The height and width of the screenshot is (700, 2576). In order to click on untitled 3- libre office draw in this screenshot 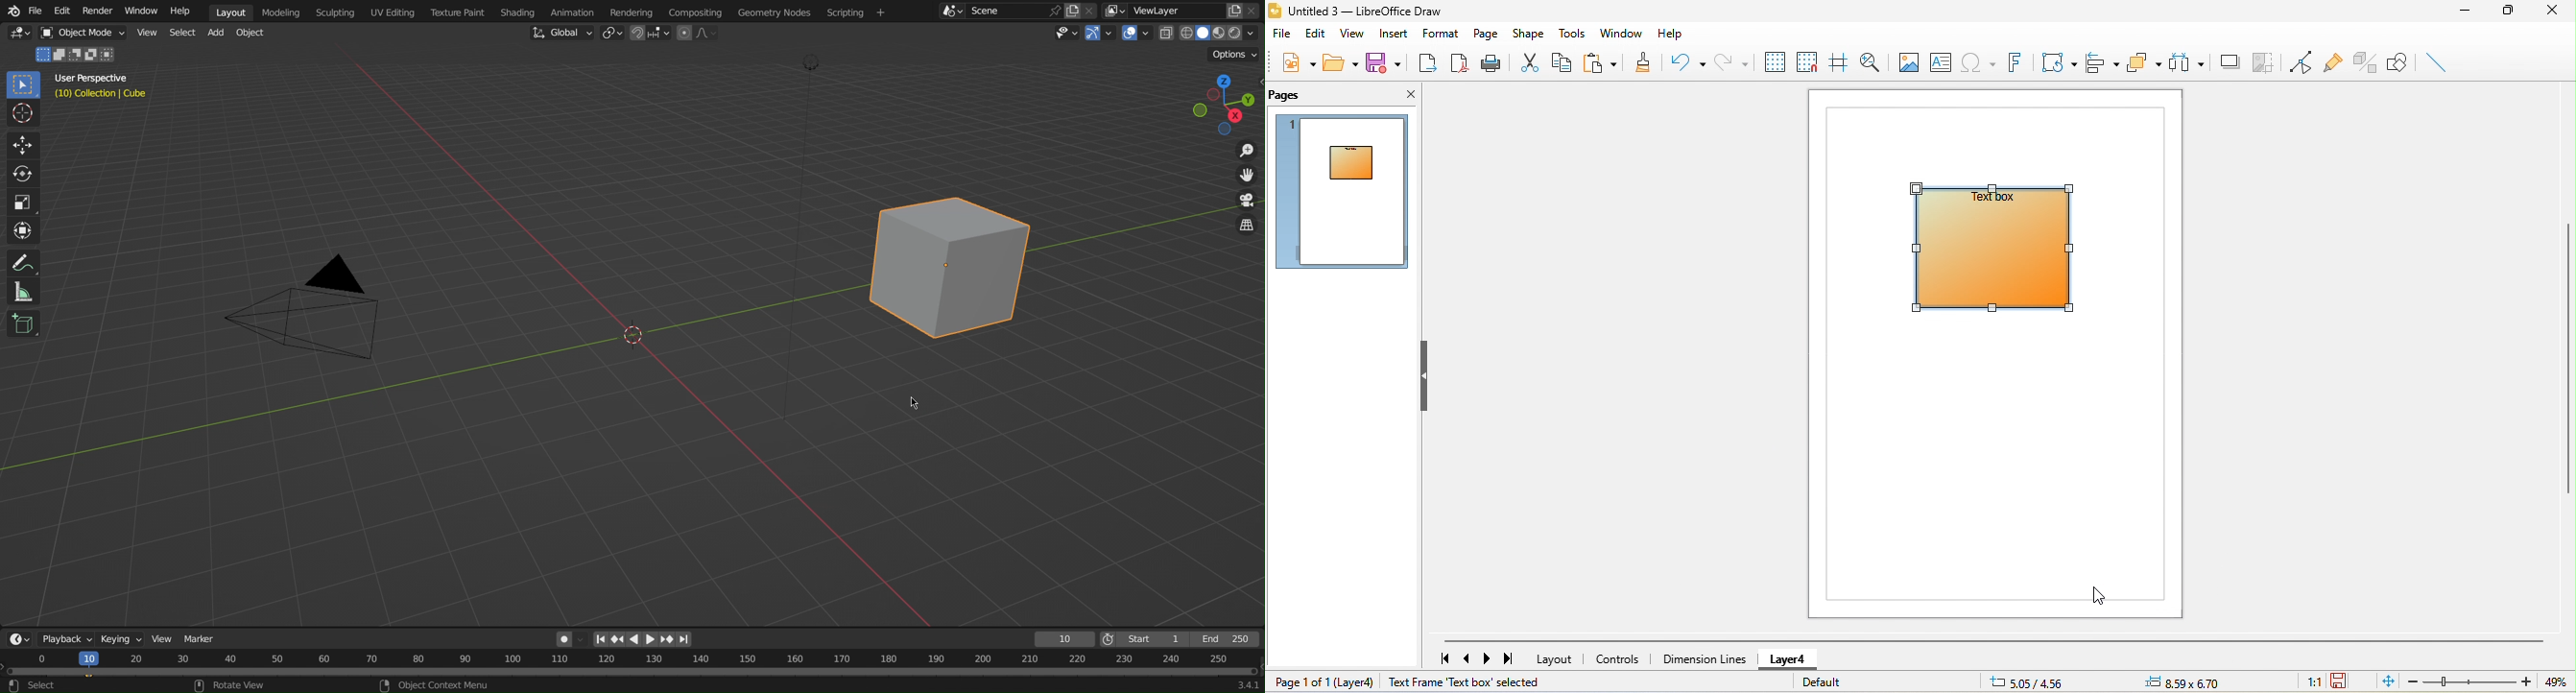, I will do `click(1371, 10)`.